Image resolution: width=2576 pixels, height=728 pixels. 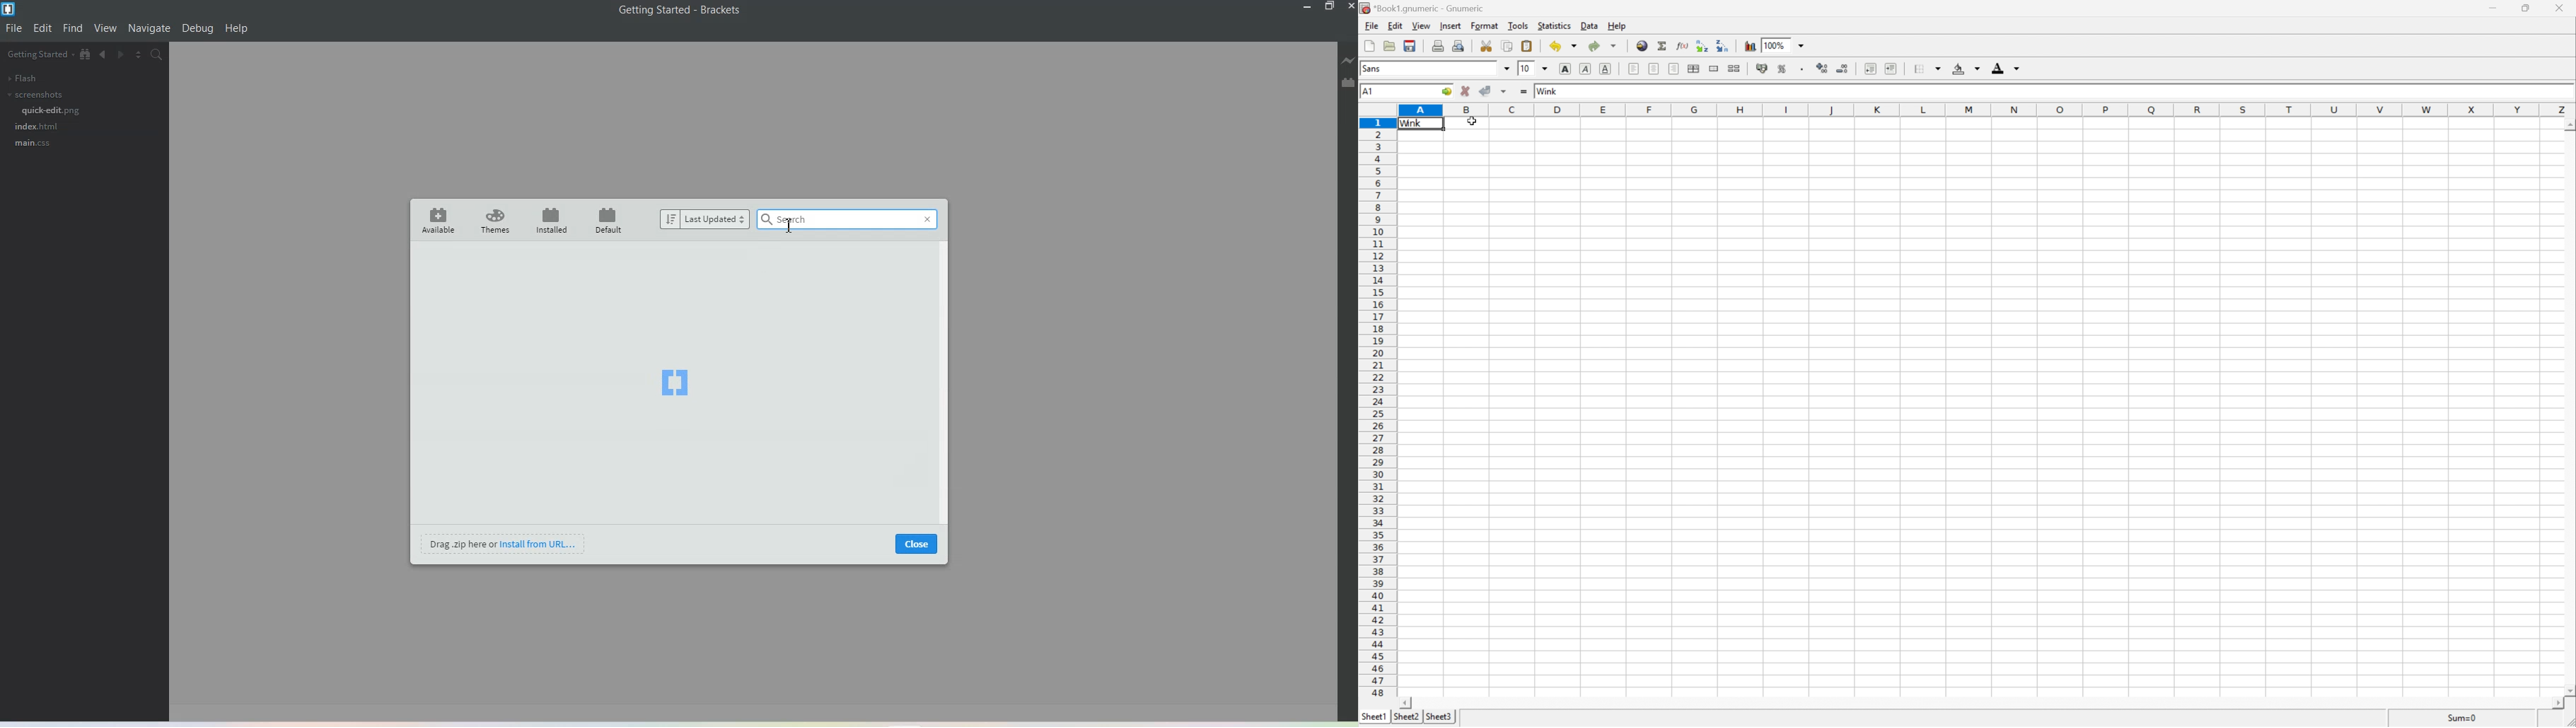 I want to click on scroll right, so click(x=1404, y=702).